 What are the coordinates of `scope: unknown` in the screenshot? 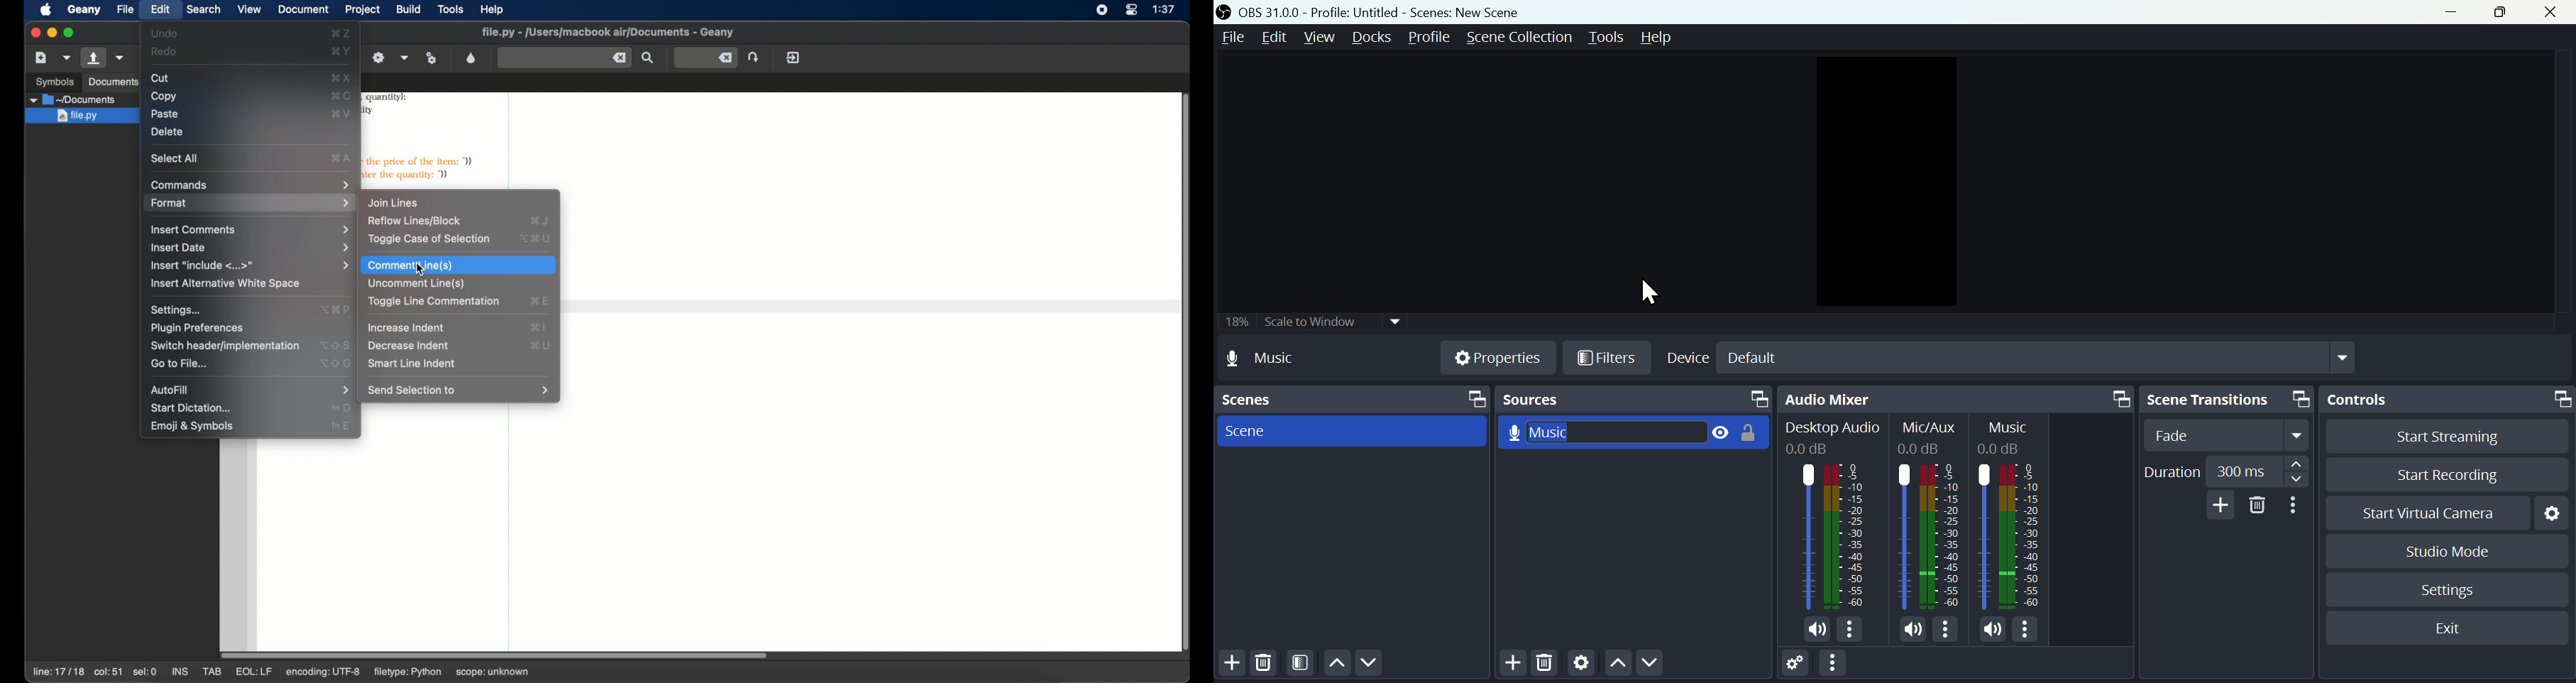 It's located at (492, 673).